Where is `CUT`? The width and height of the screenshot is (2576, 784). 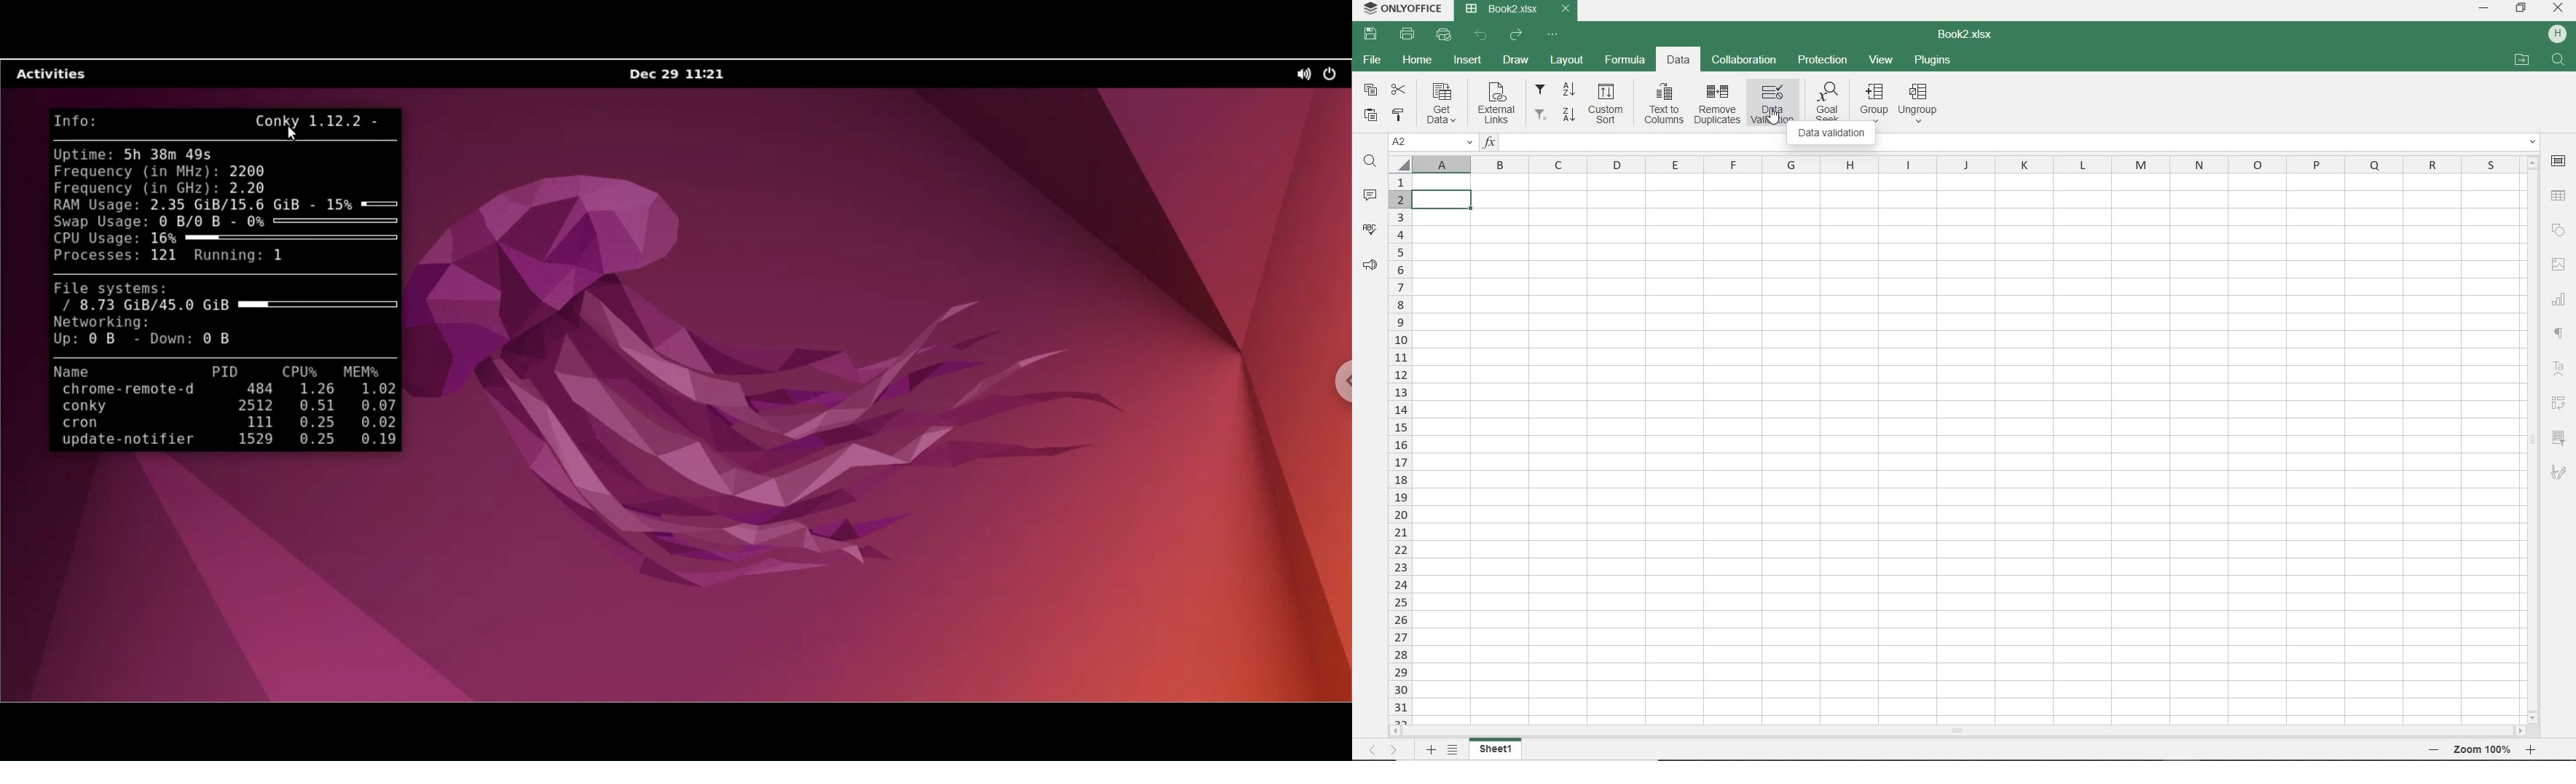
CUT is located at coordinates (1399, 90).